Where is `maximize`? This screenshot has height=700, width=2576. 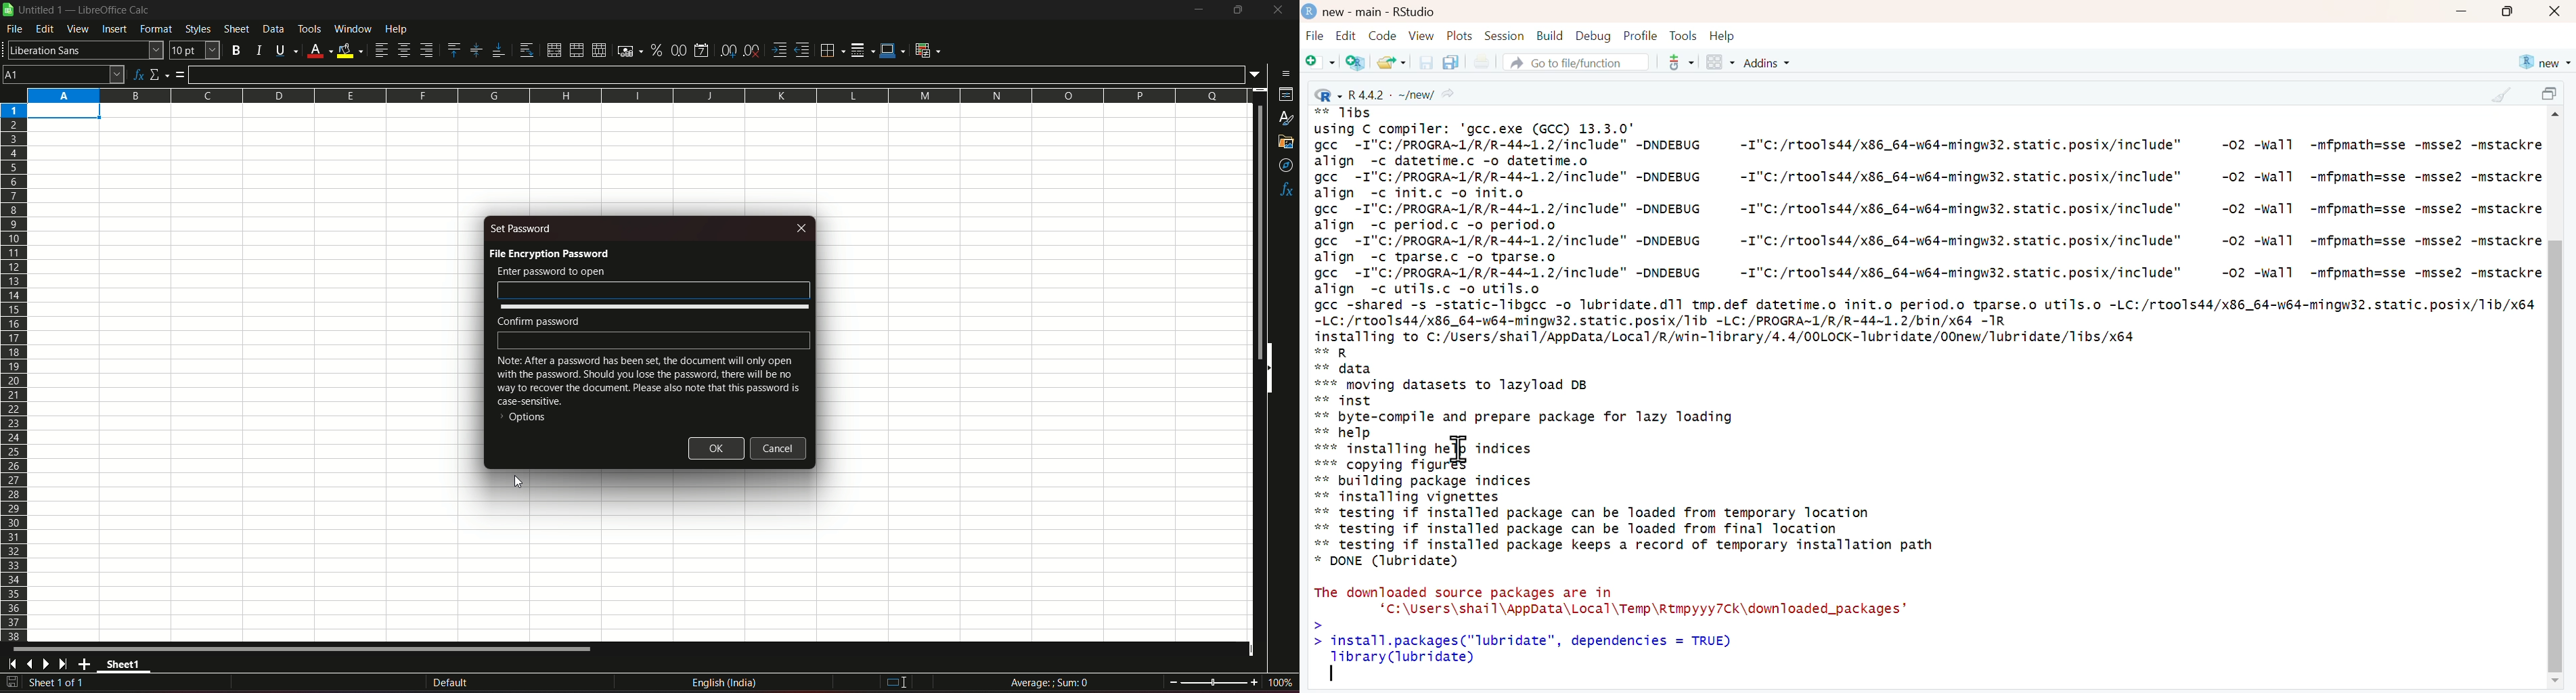 maximize is located at coordinates (2552, 95).